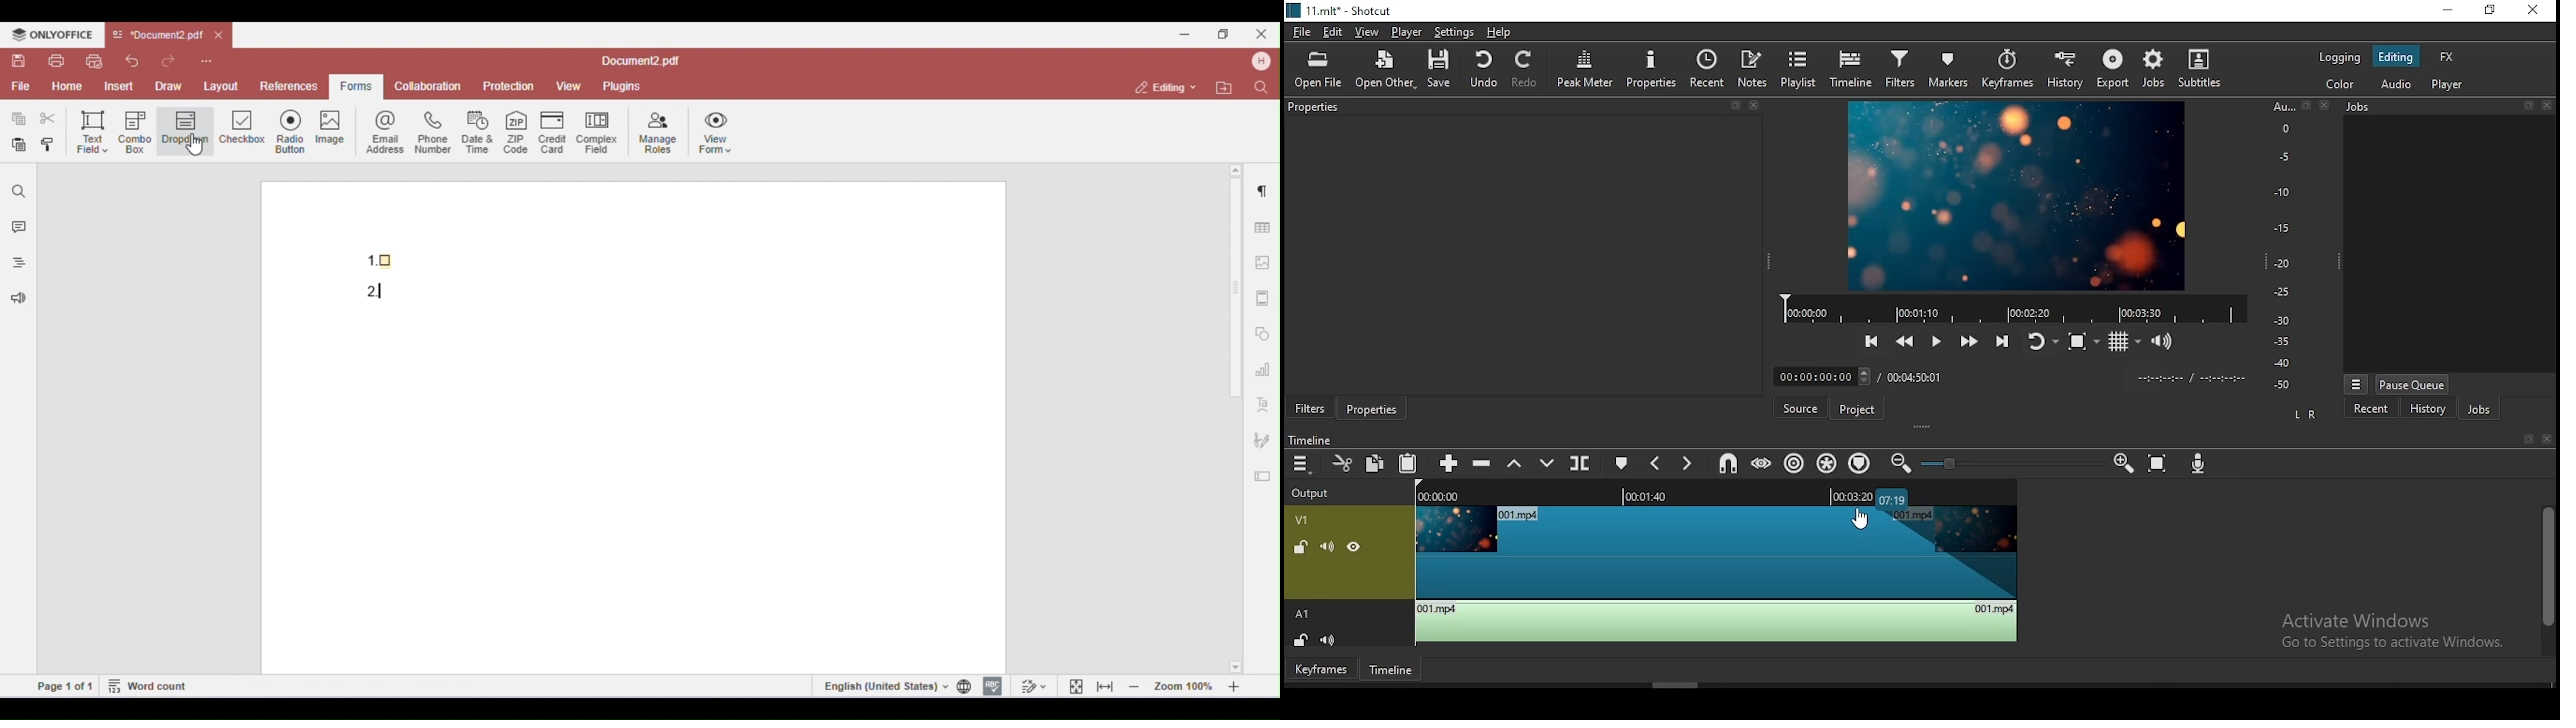  What do you see at coordinates (1334, 32) in the screenshot?
I see `edit` at bounding box center [1334, 32].